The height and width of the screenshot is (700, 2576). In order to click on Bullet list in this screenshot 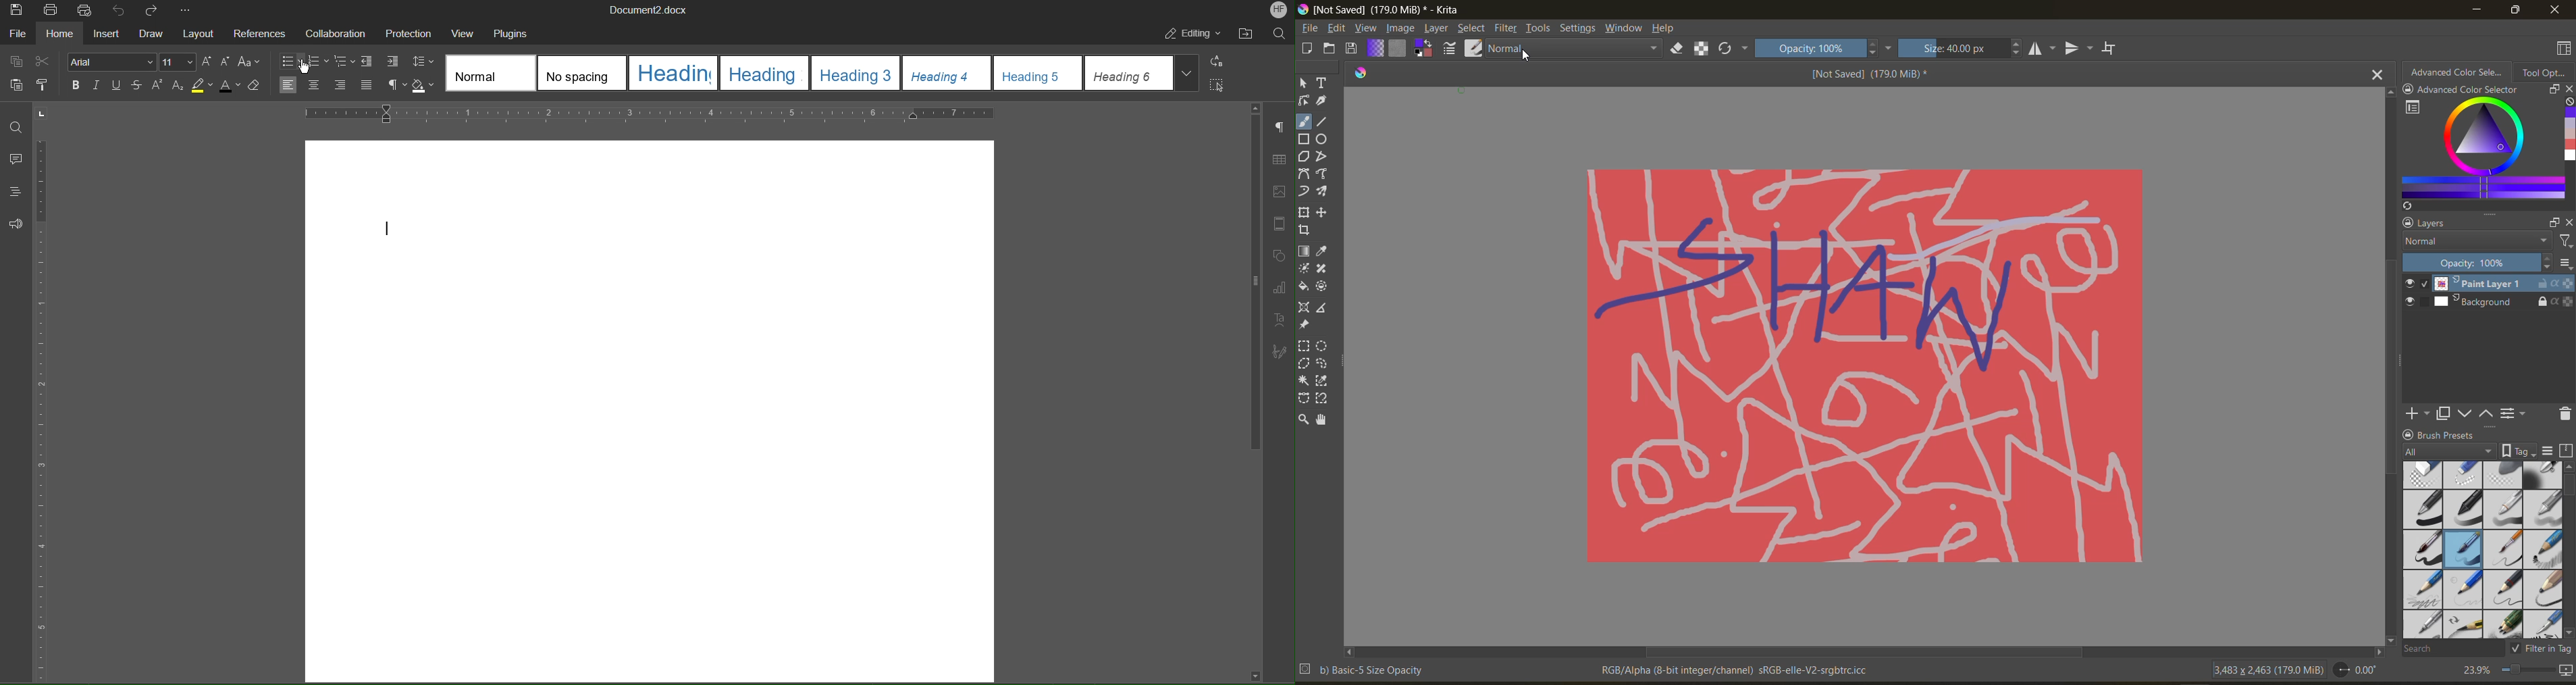, I will do `click(294, 60)`.